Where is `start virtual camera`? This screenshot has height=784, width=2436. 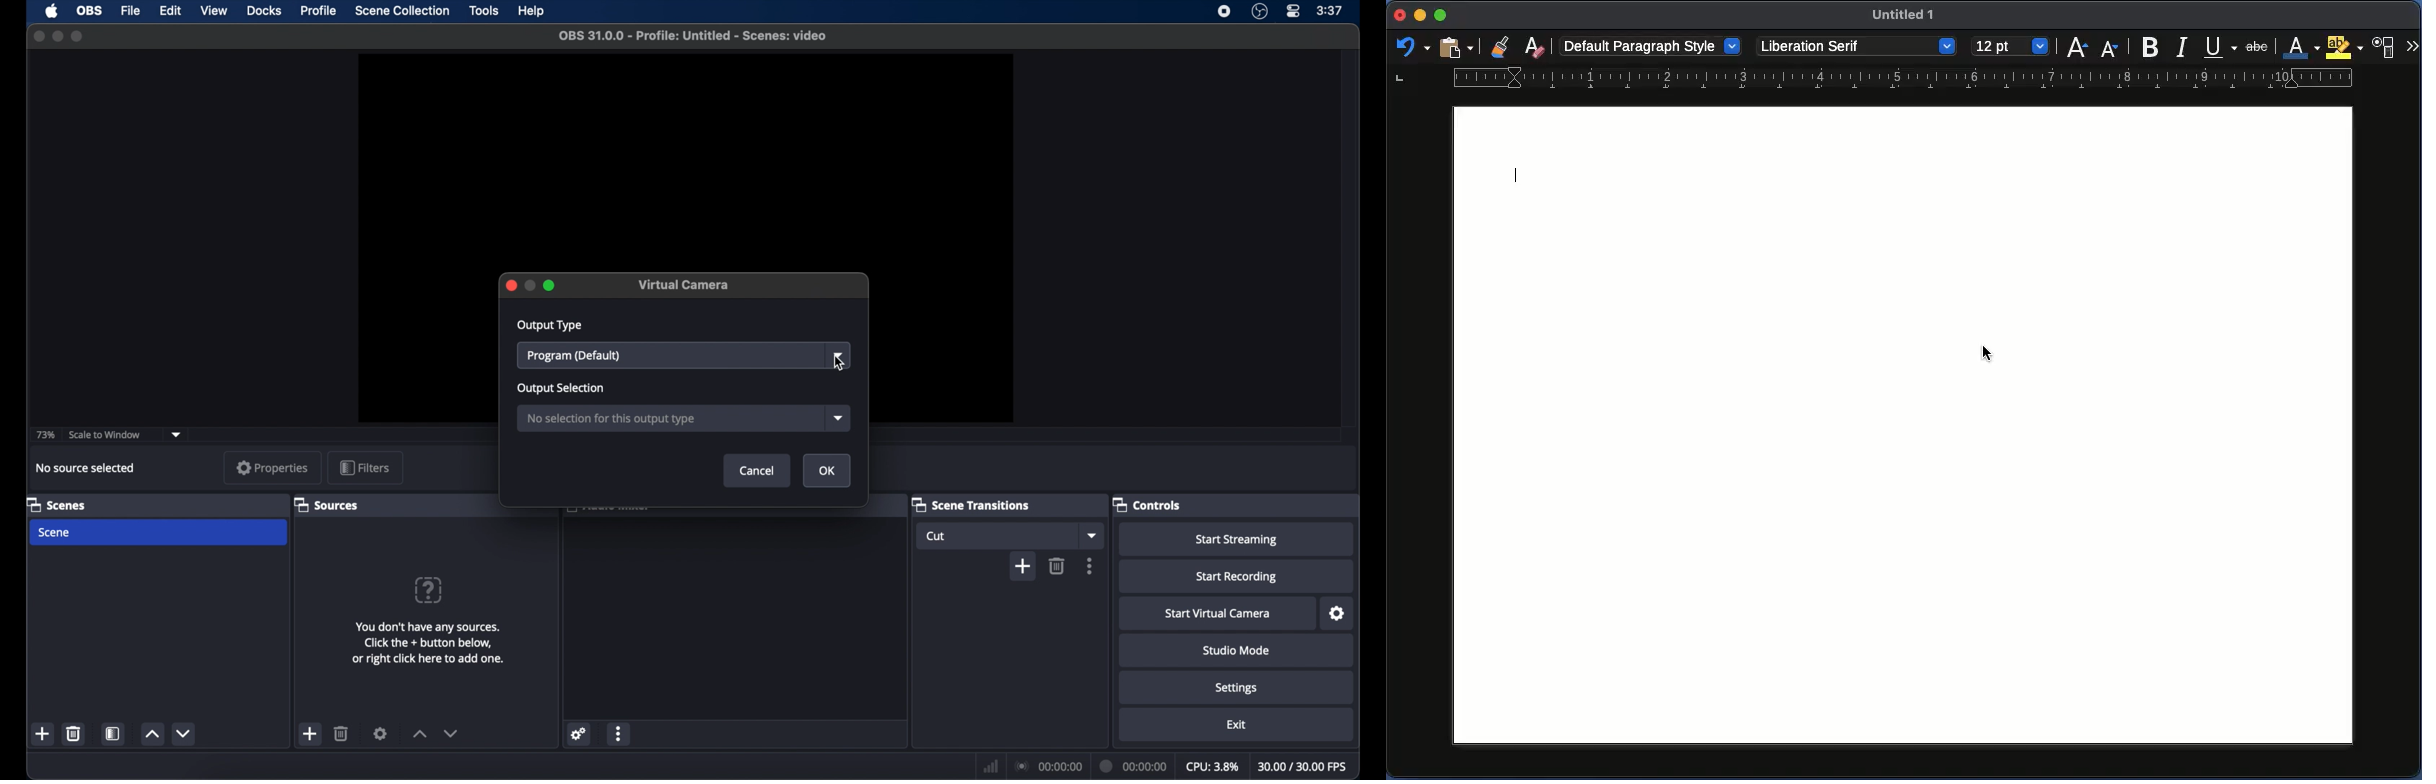
start virtual camera is located at coordinates (1218, 614).